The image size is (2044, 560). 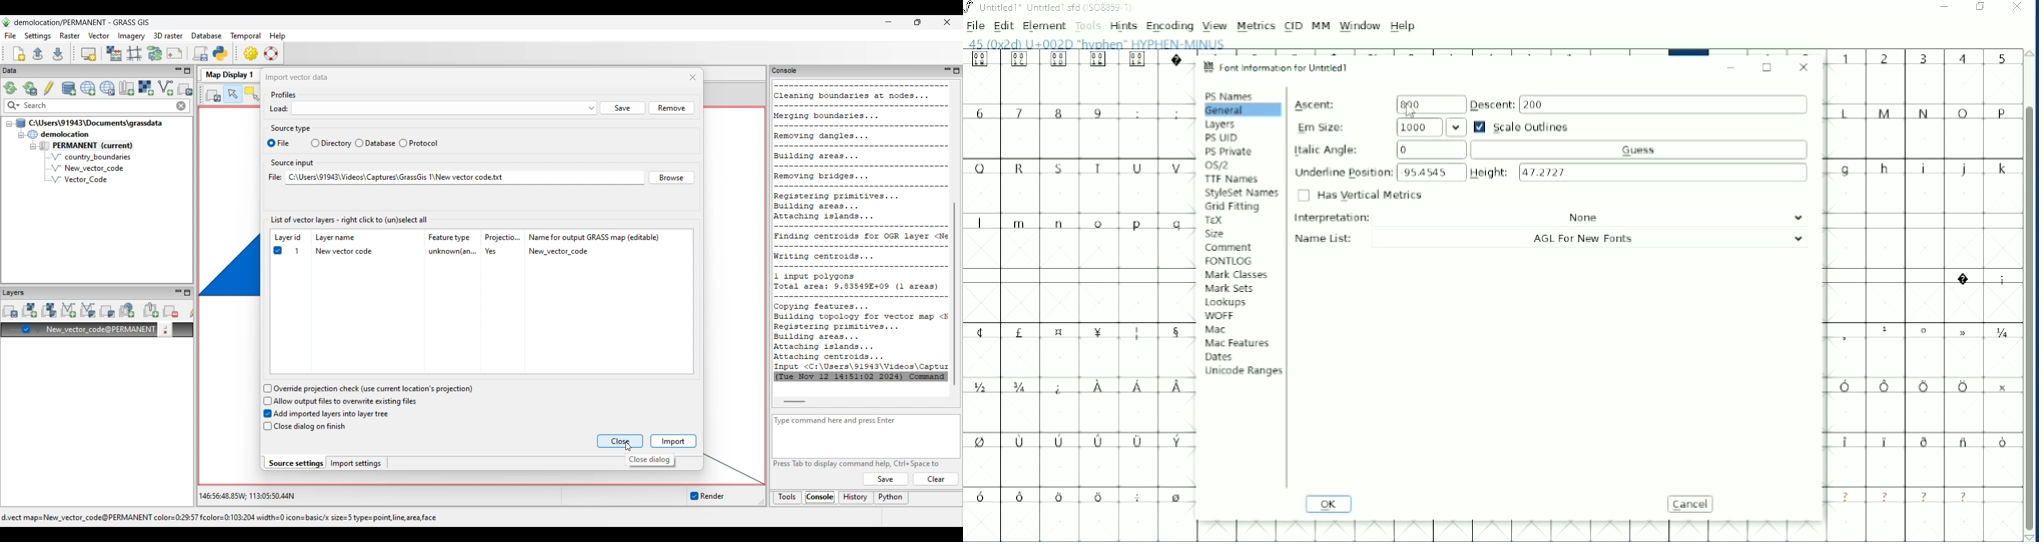 I want to click on Vector code, so click(x=91, y=181).